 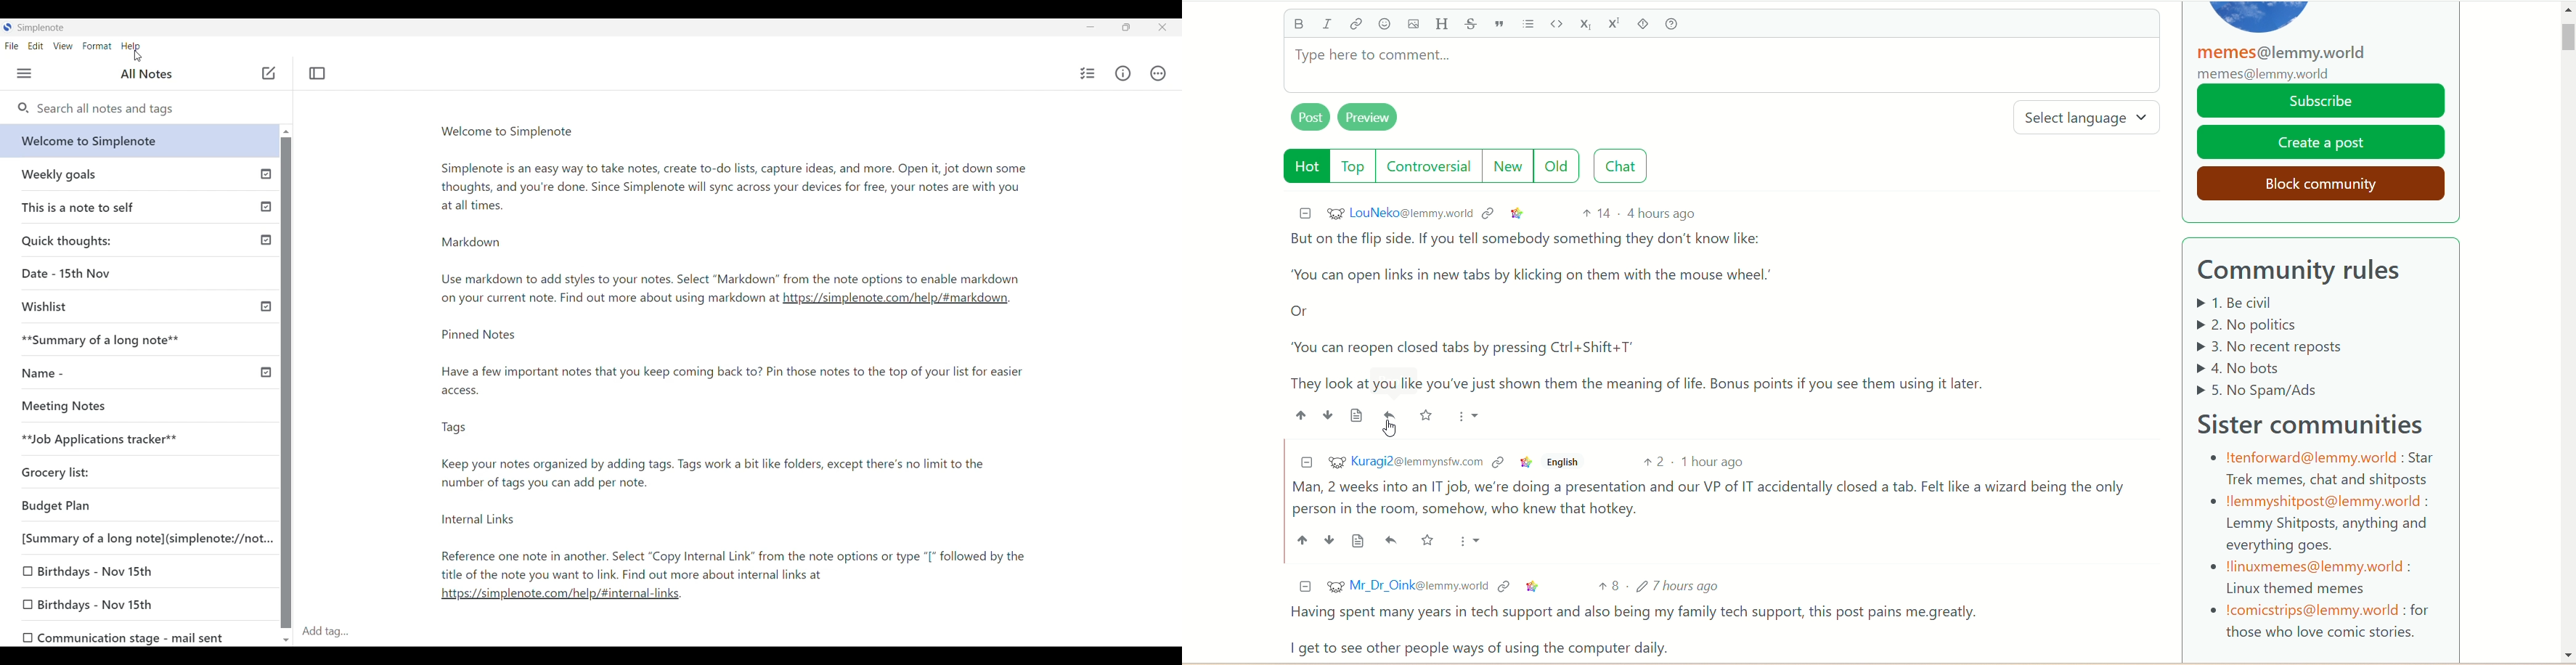 I want to click on Use markdown to add styles to your notes. Select “Markdown” from the note options to enable markdown, so click(x=724, y=280).